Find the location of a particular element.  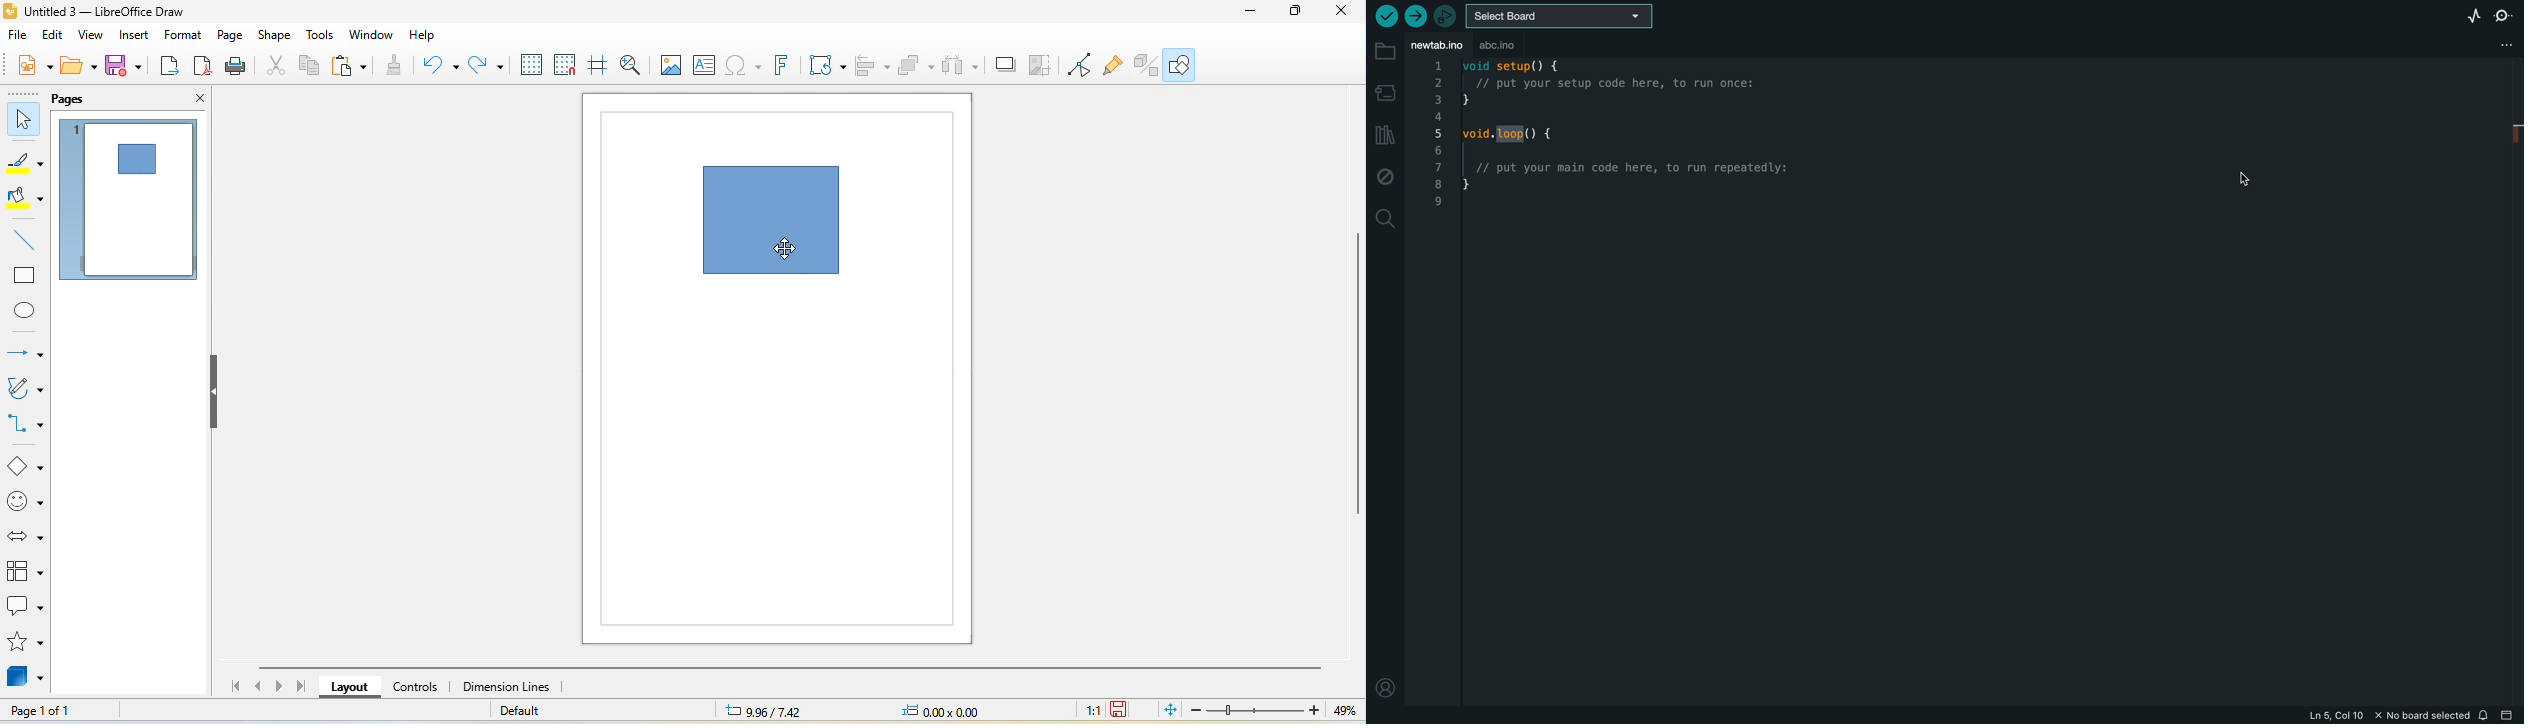

clone formatting is located at coordinates (394, 66).